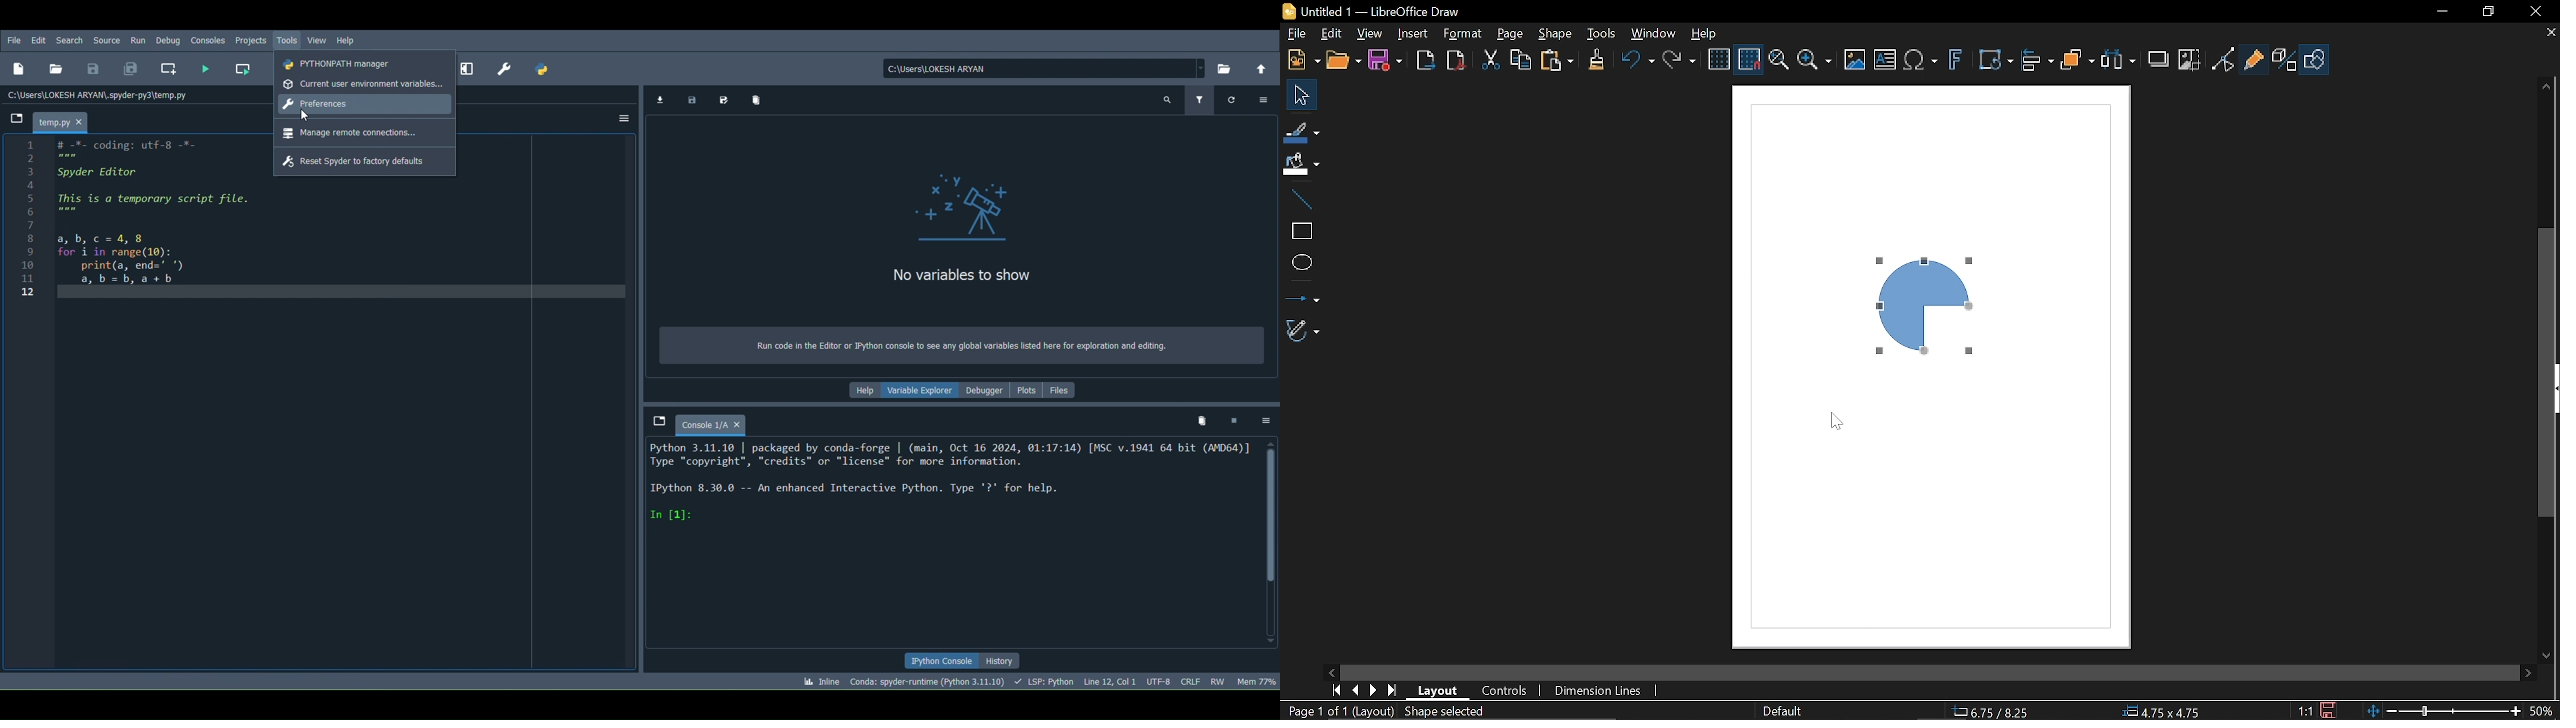 This screenshot has width=2576, height=728. What do you see at coordinates (2531, 11) in the screenshot?
I see `Close` at bounding box center [2531, 11].